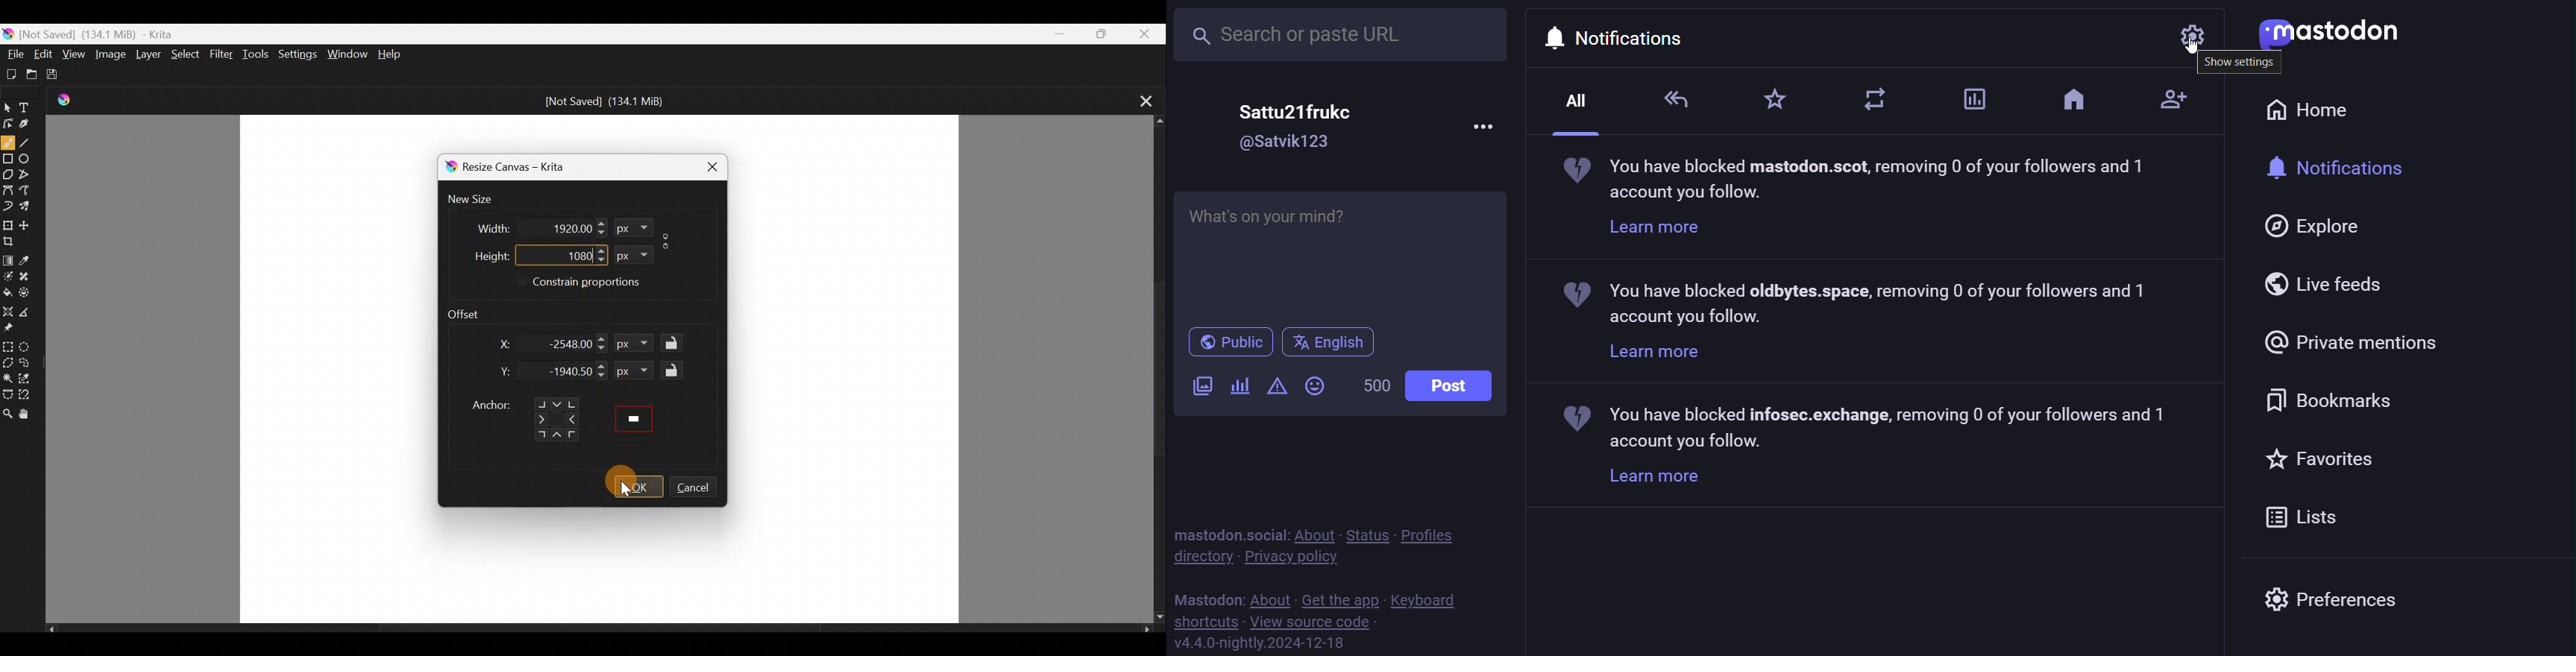  Describe the element at coordinates (1144, 33) in the screenshot. I see `Close` at that location.